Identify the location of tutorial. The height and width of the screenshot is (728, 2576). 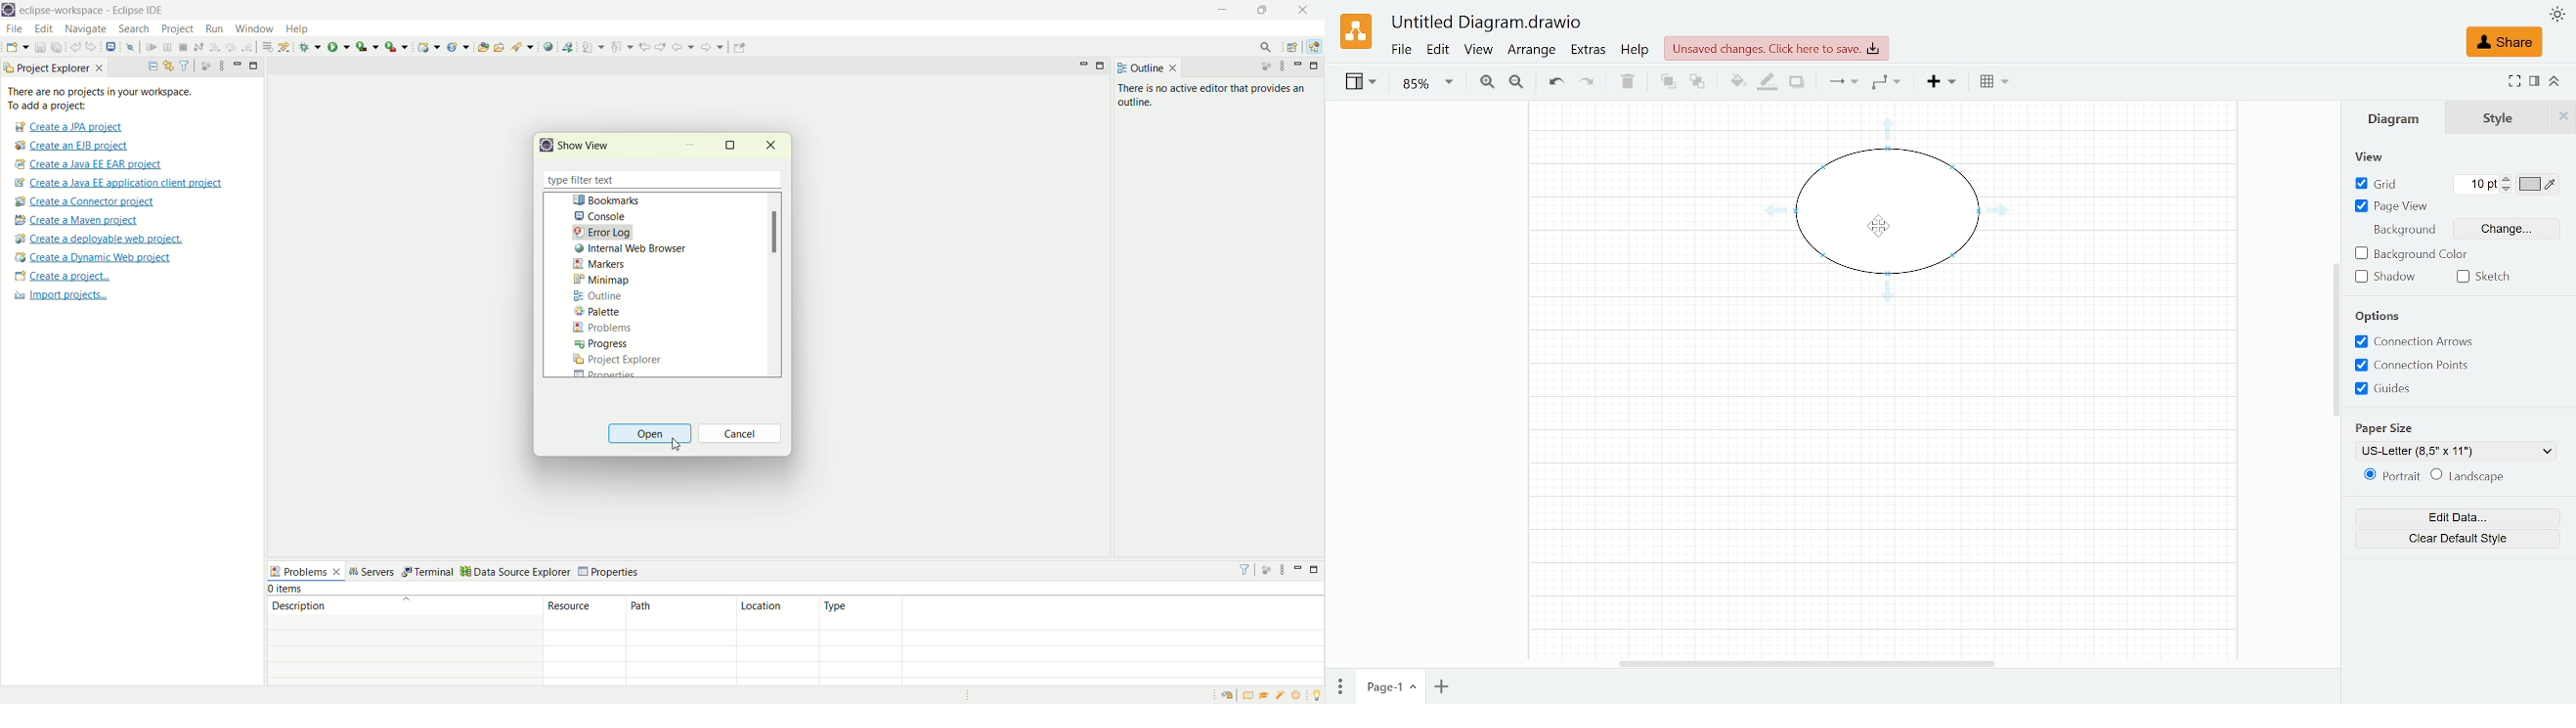
(1264, 698).